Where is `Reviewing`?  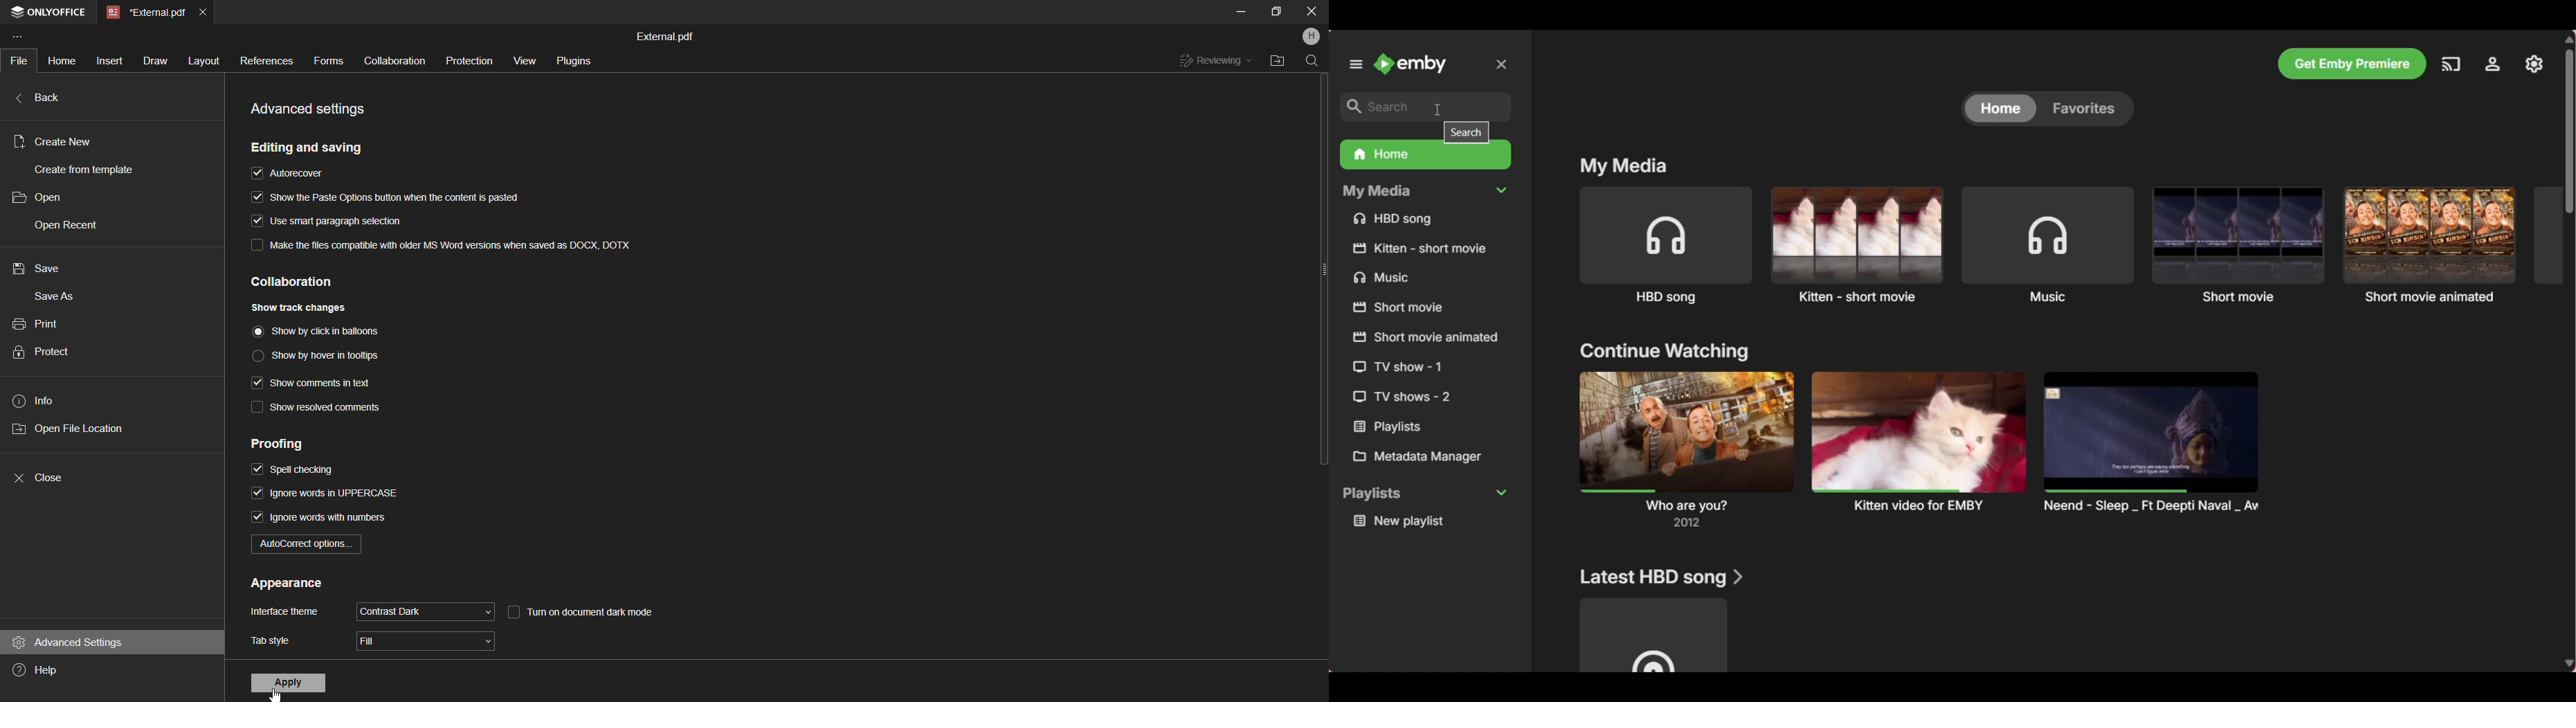
Reviewing is located at coordinates (1213, 62).